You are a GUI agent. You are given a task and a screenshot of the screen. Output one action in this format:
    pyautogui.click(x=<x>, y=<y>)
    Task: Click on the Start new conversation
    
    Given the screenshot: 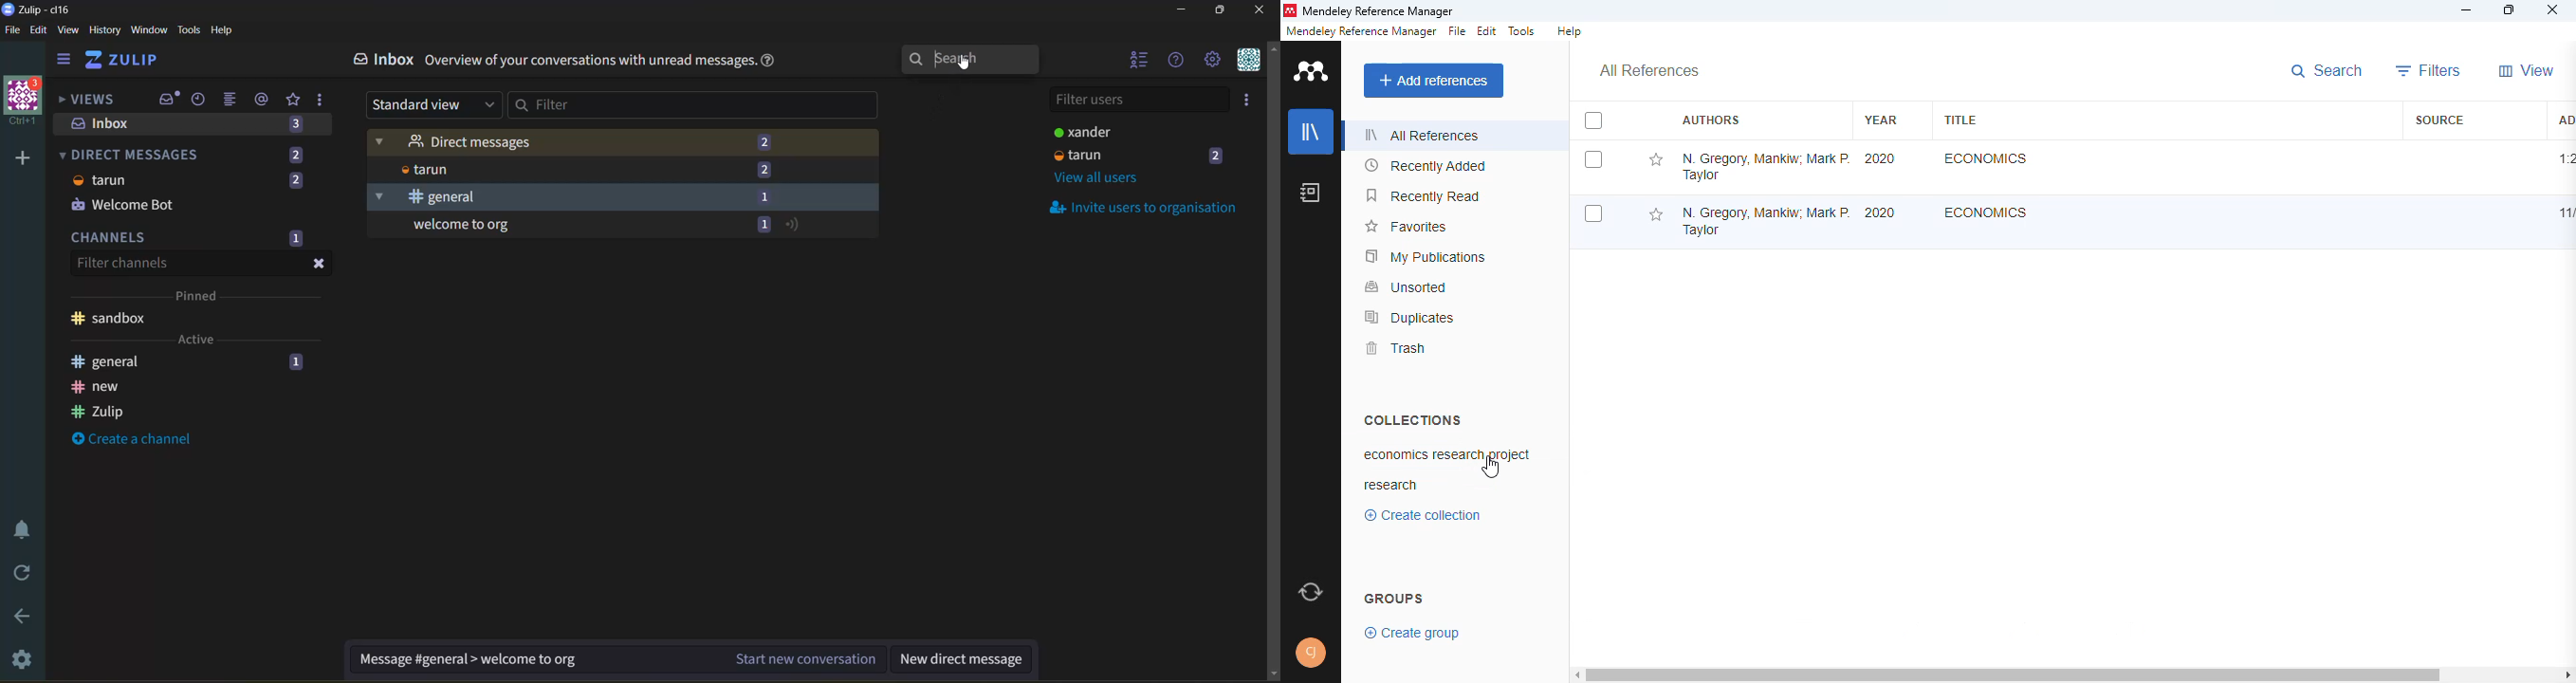 What is the action you would take?
    pyautogui.click(x=807, y=658)
    